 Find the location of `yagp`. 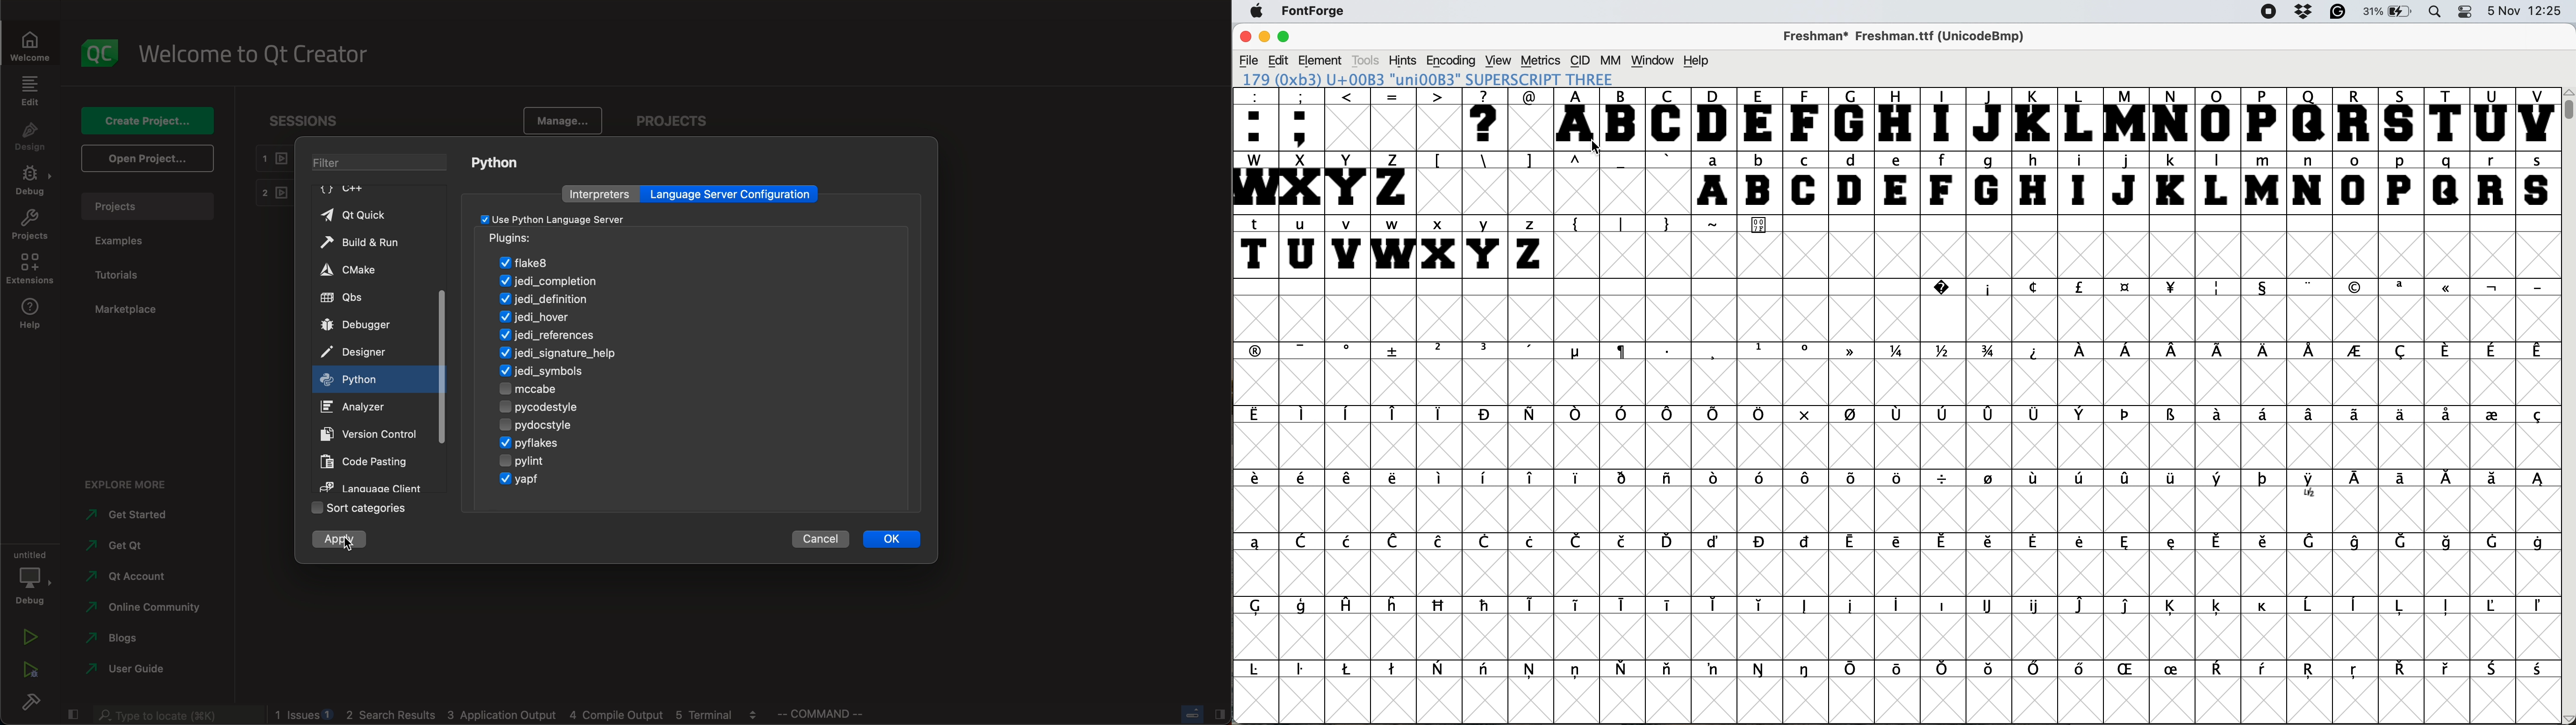

yagp is located at coordinates (526, 477).